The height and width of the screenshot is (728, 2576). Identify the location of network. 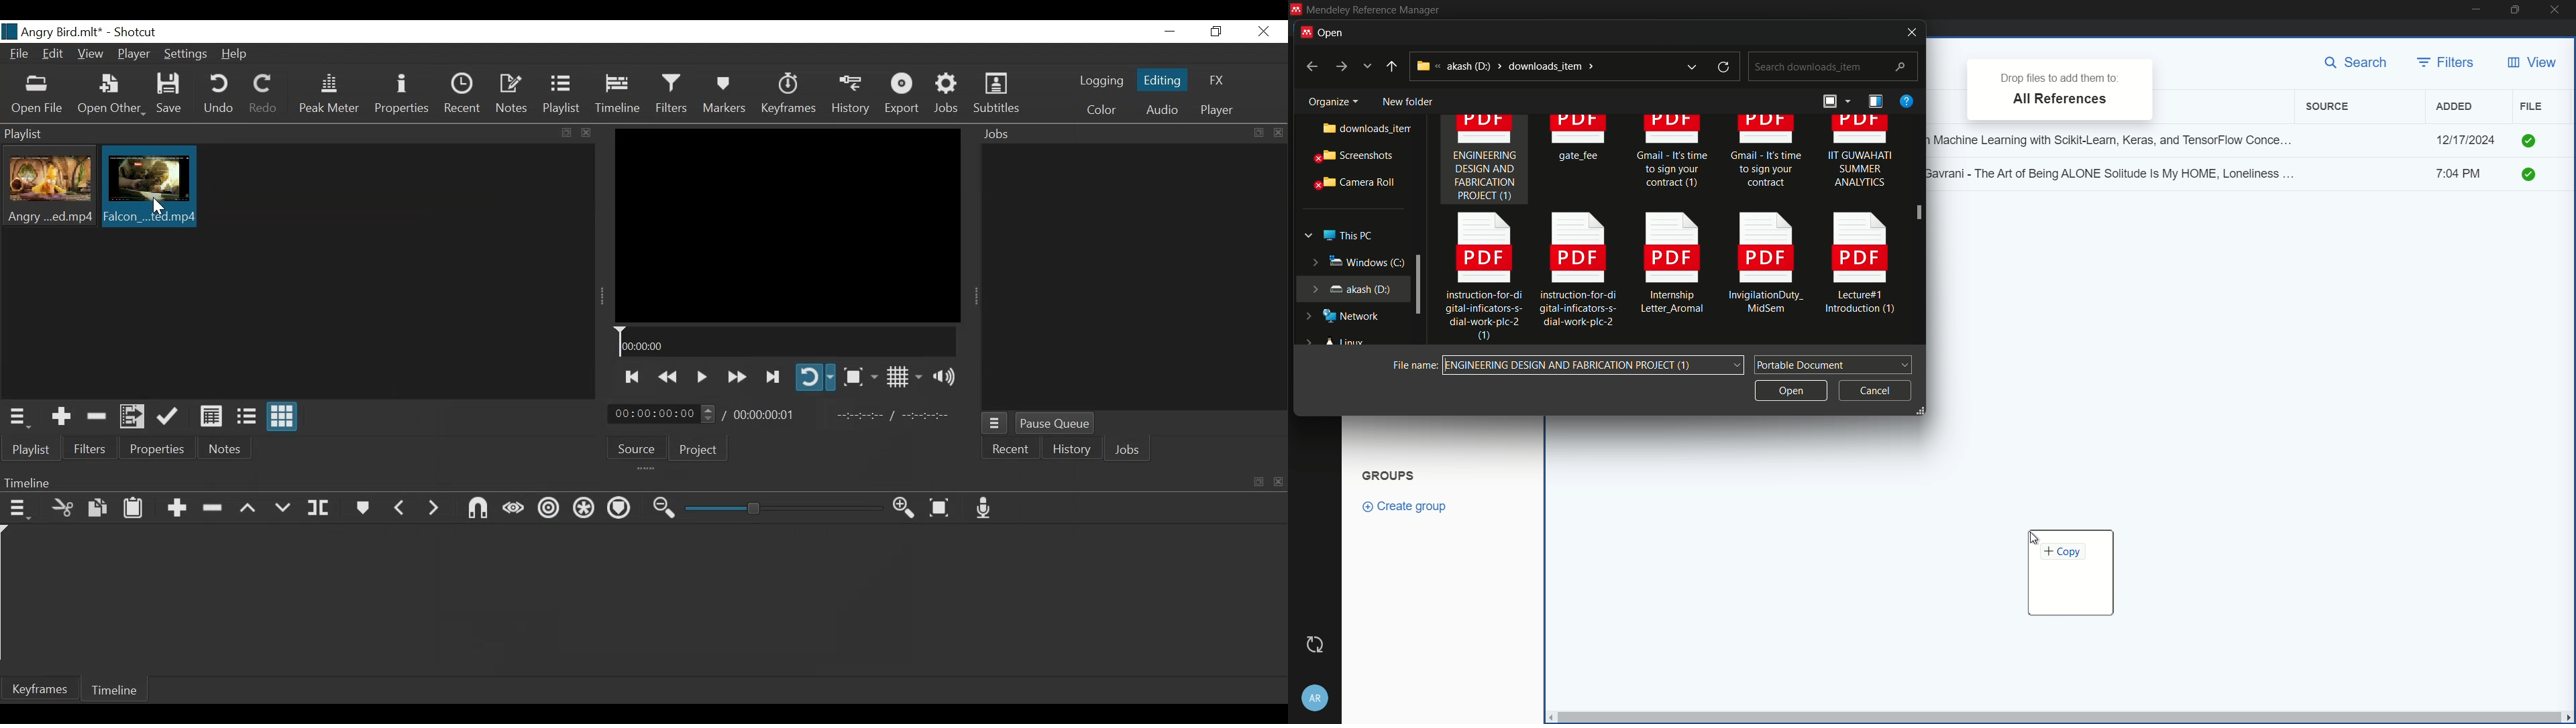
(1345, 316).